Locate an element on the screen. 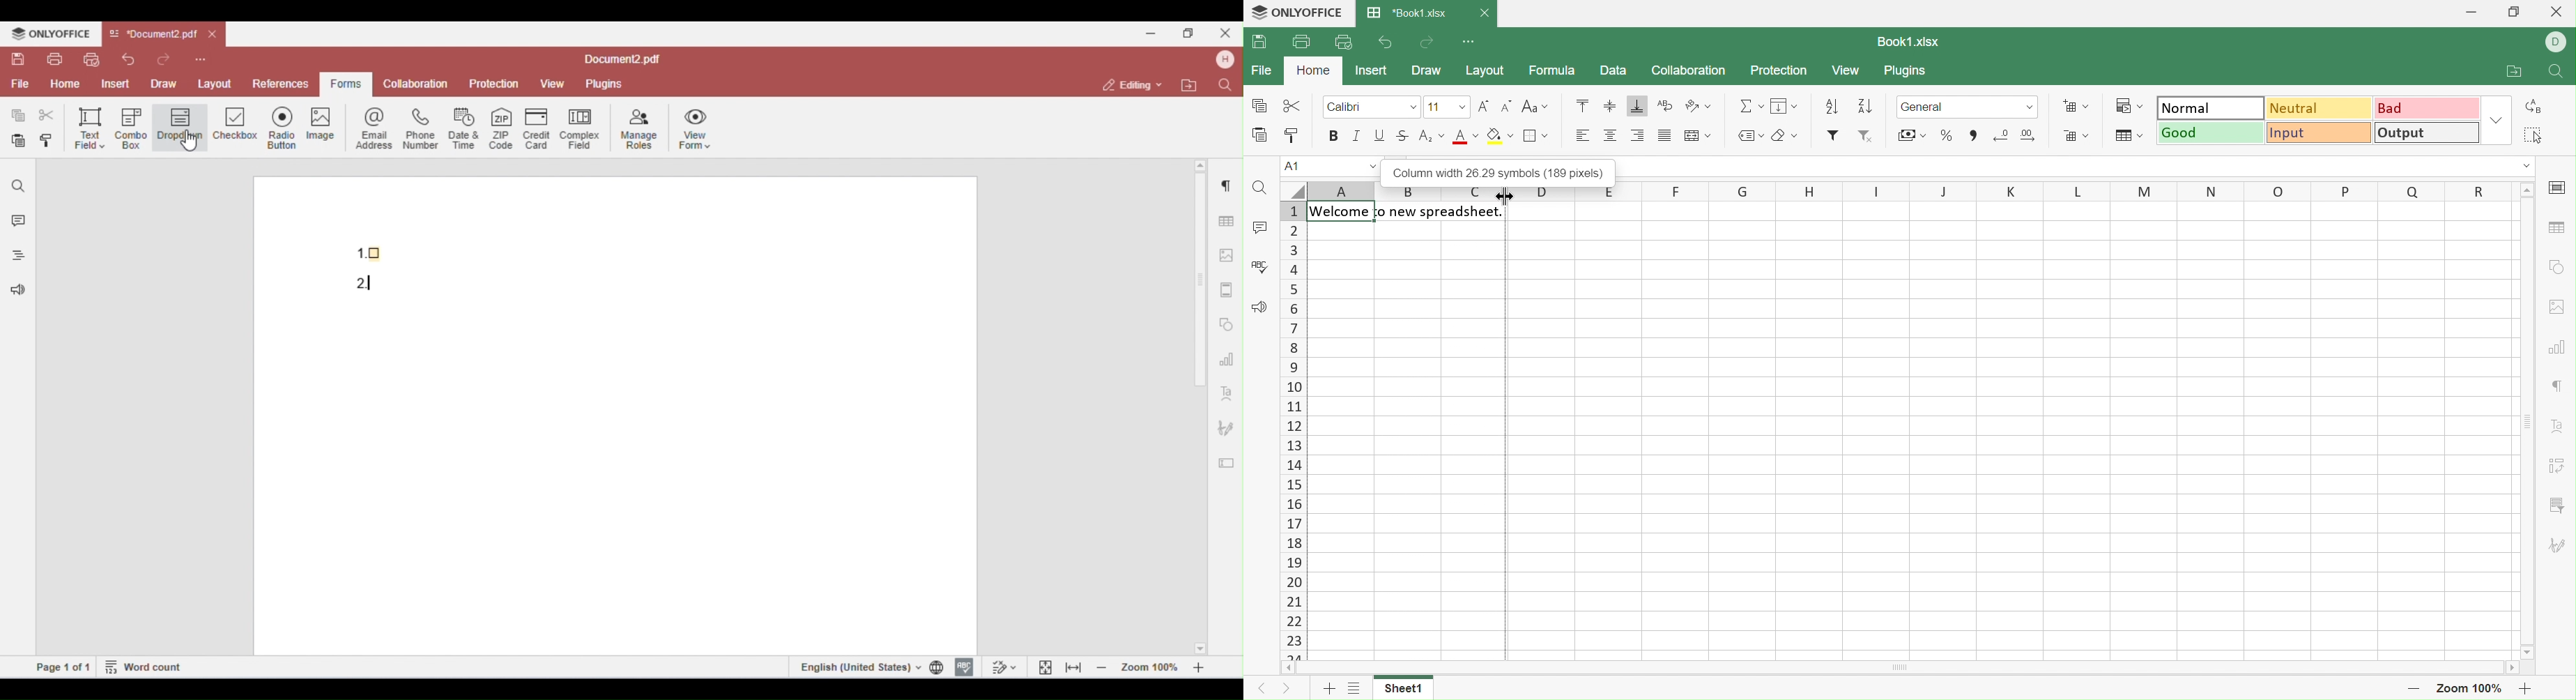 The height and width of the screenshot is (700, 2576). Increase decimal is located at coordinates (2029, 136).